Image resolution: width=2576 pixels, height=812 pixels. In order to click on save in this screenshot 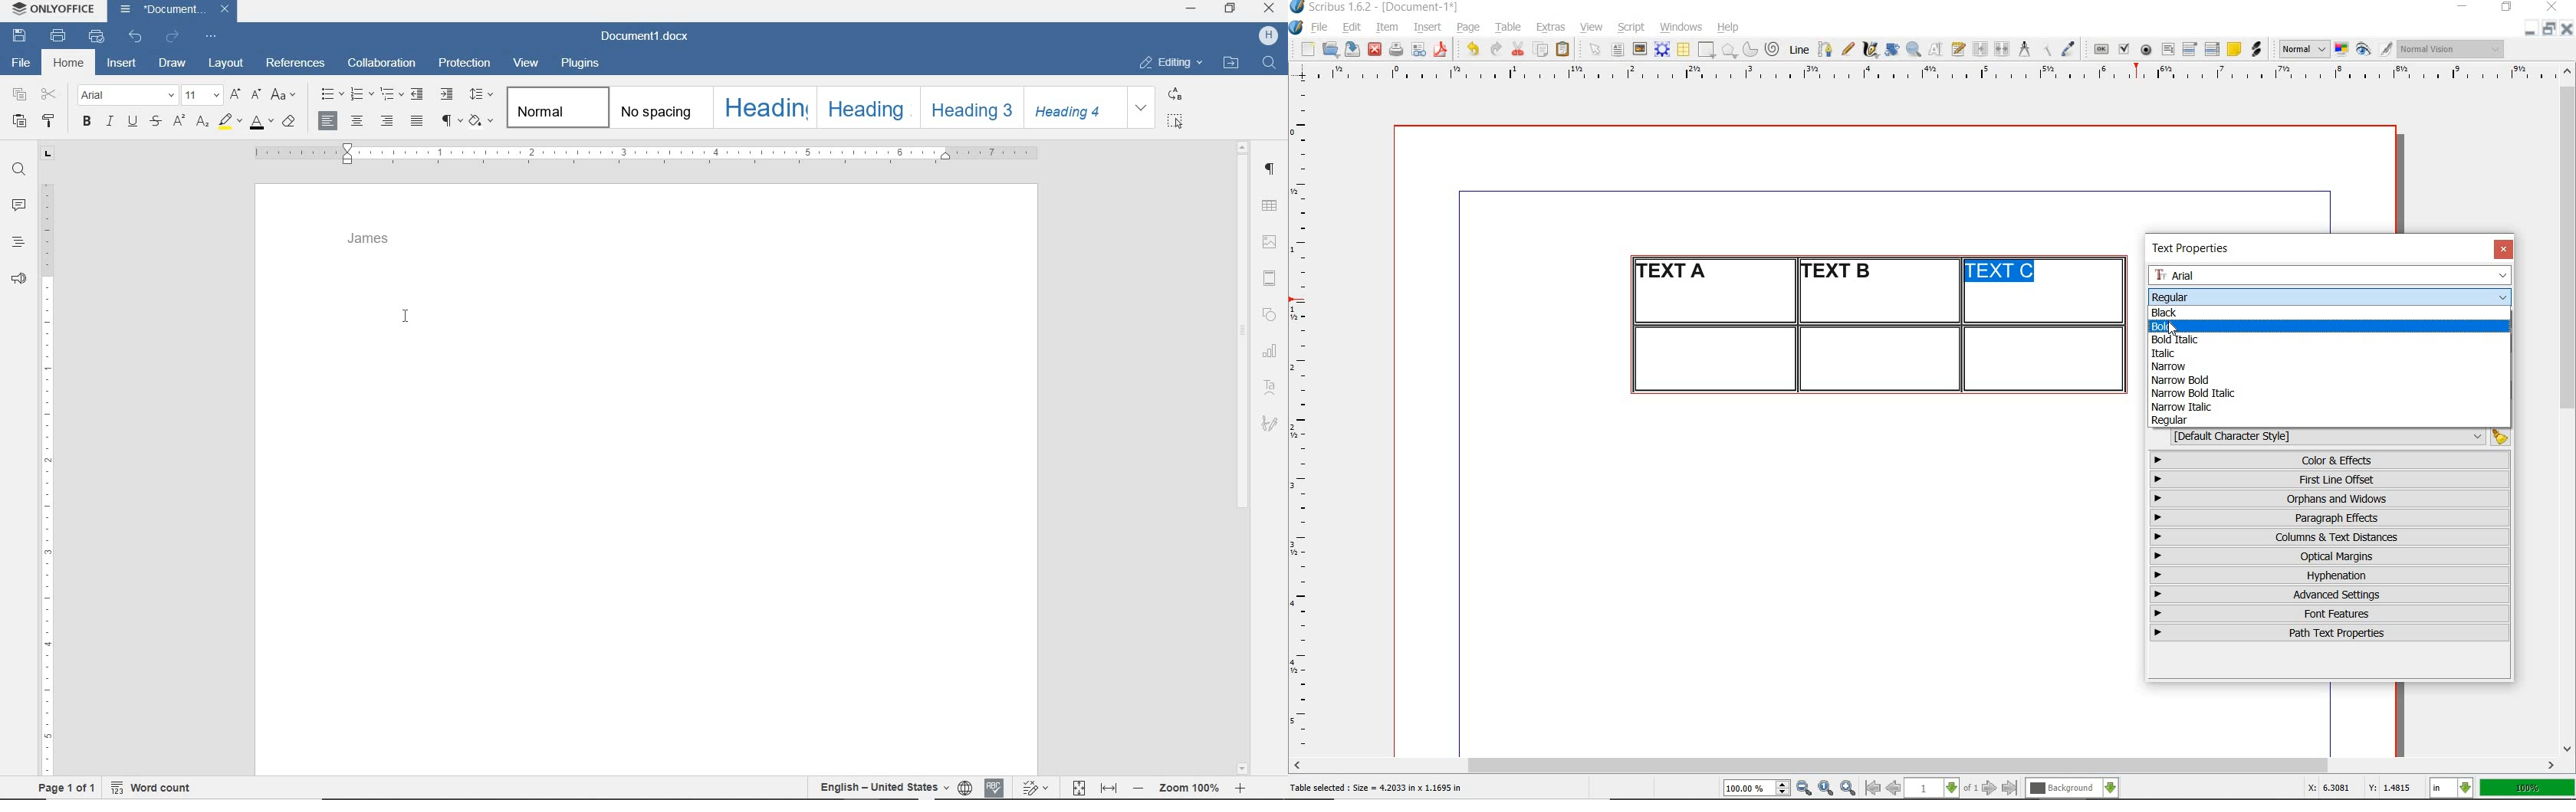, I will do `click(1350, 49)`.